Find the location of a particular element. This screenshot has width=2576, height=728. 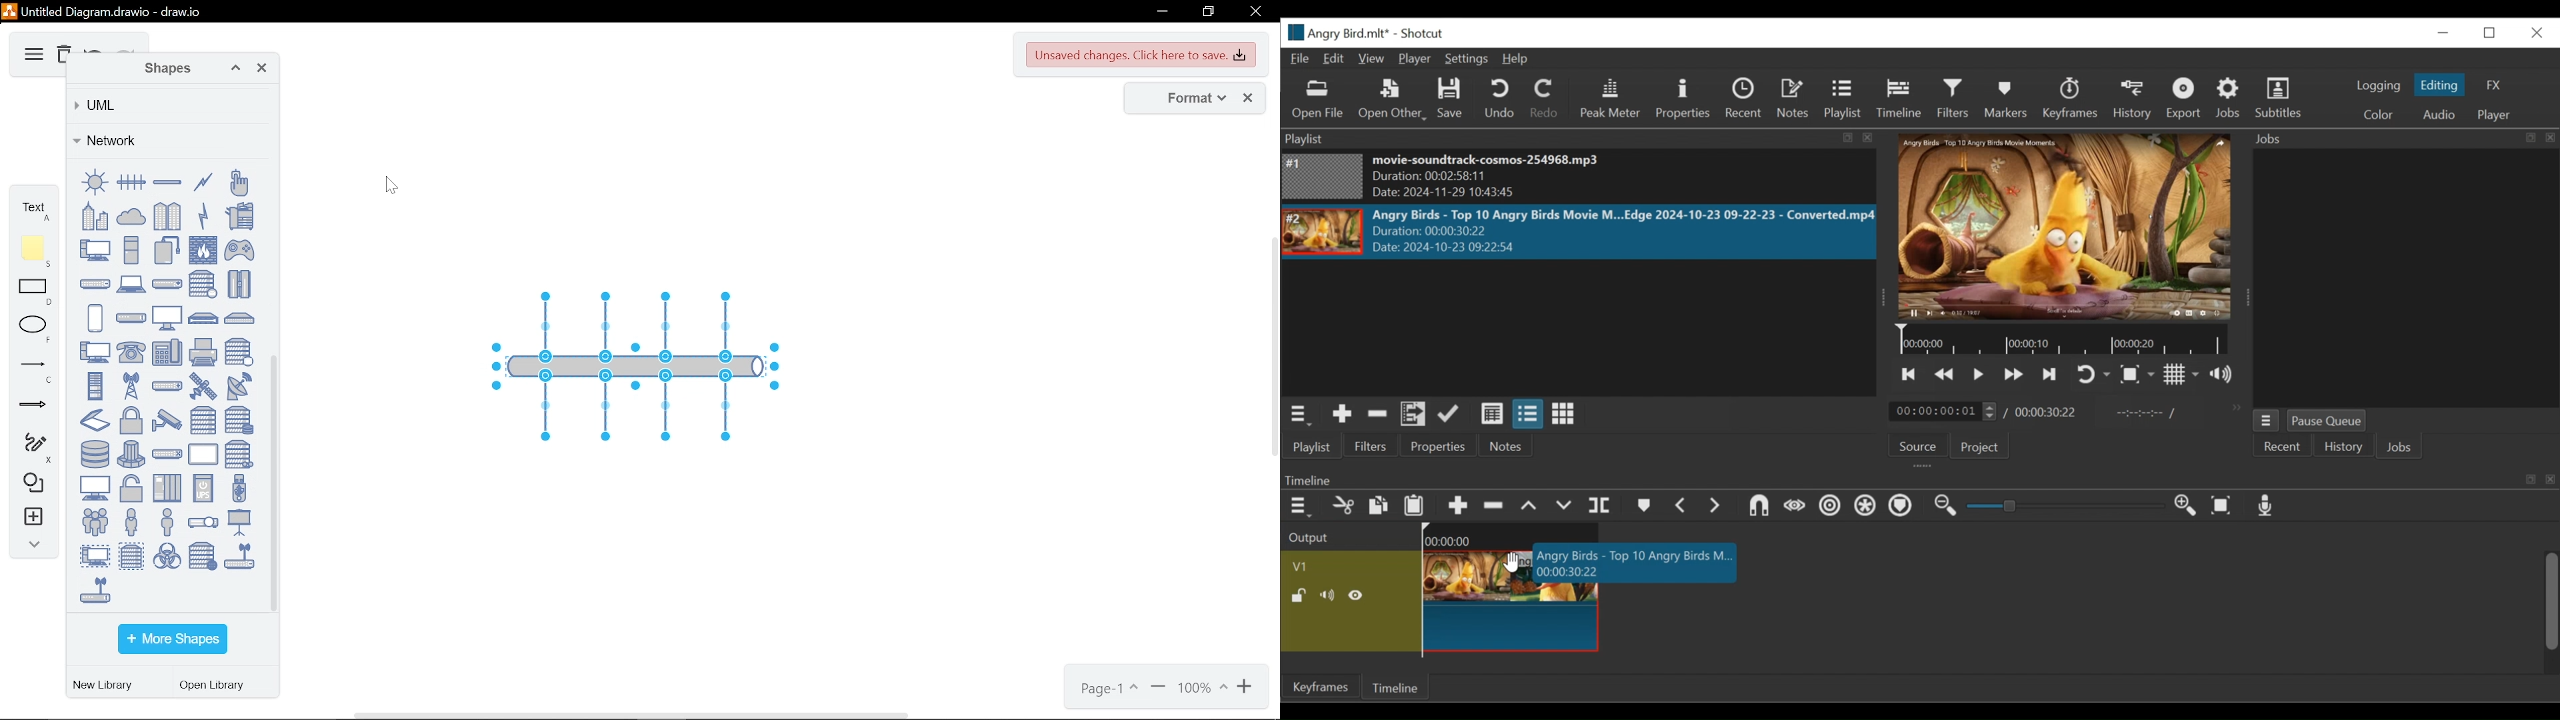

PC is located at coordinates (95, 249).